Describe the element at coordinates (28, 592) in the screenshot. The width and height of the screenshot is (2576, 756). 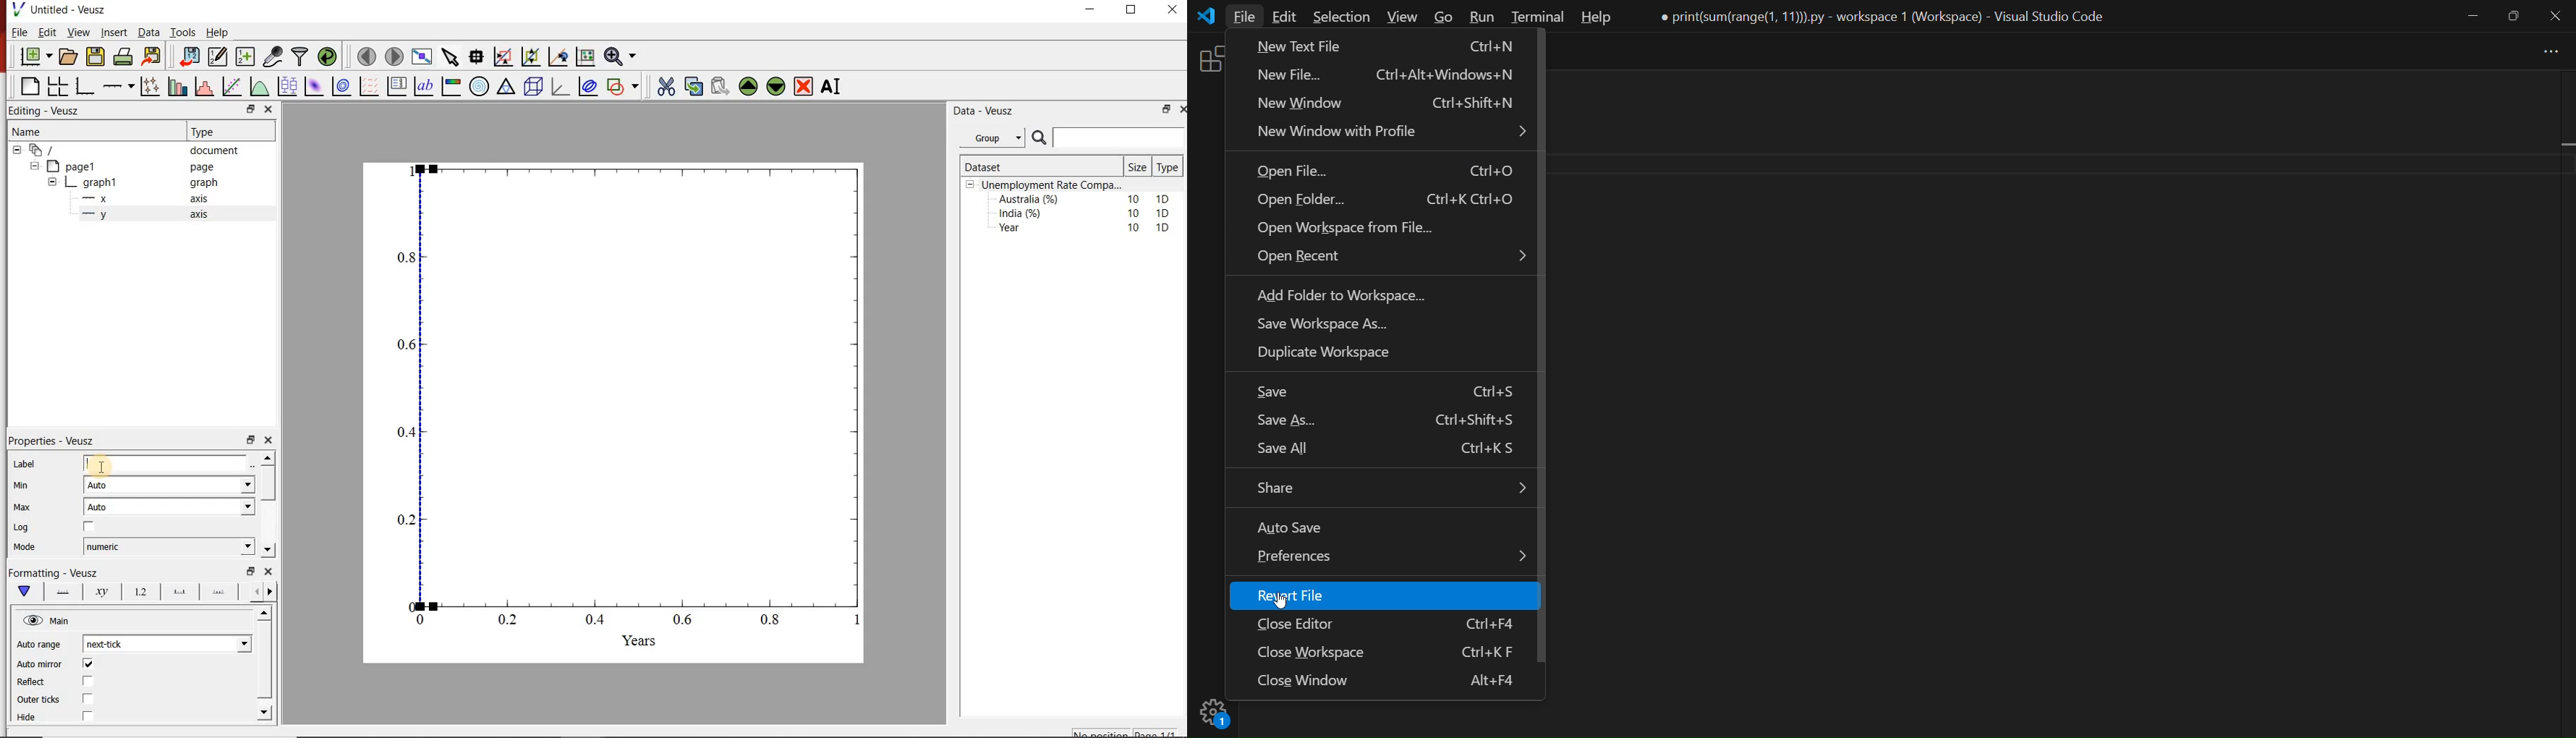
I see `main` at that location.